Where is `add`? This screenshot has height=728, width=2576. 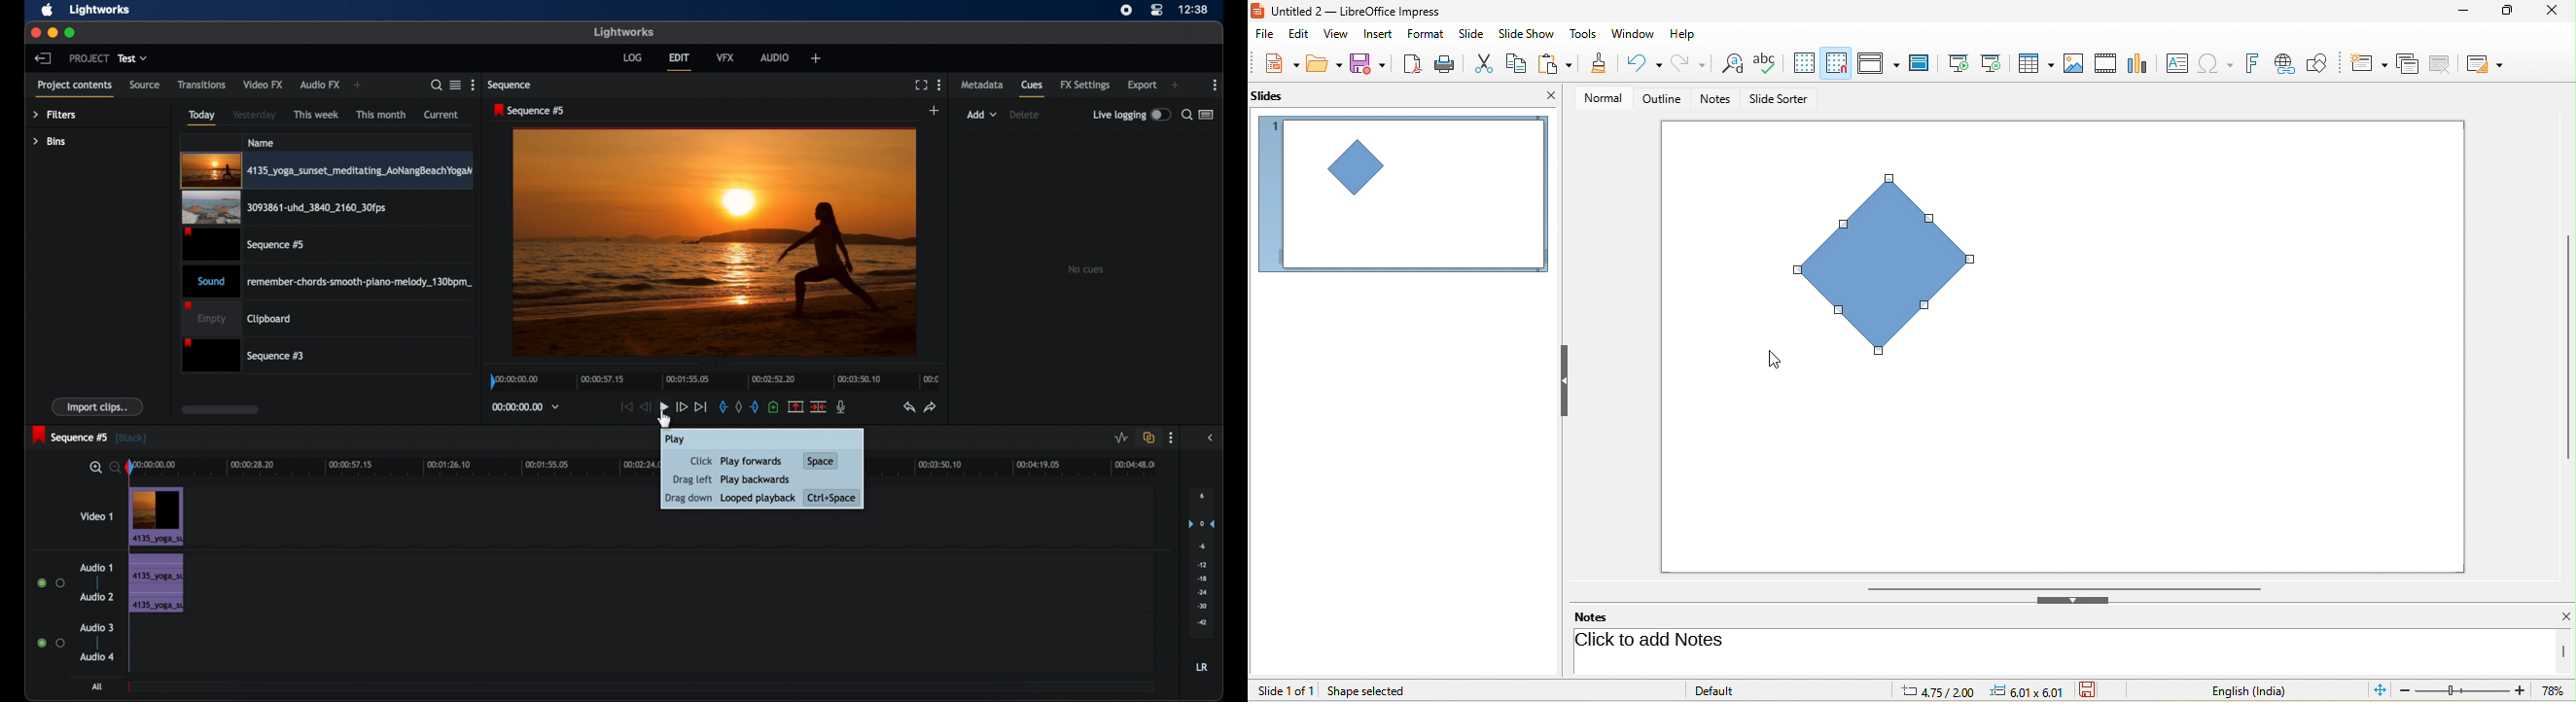 add is located at coordinates (935, 110).